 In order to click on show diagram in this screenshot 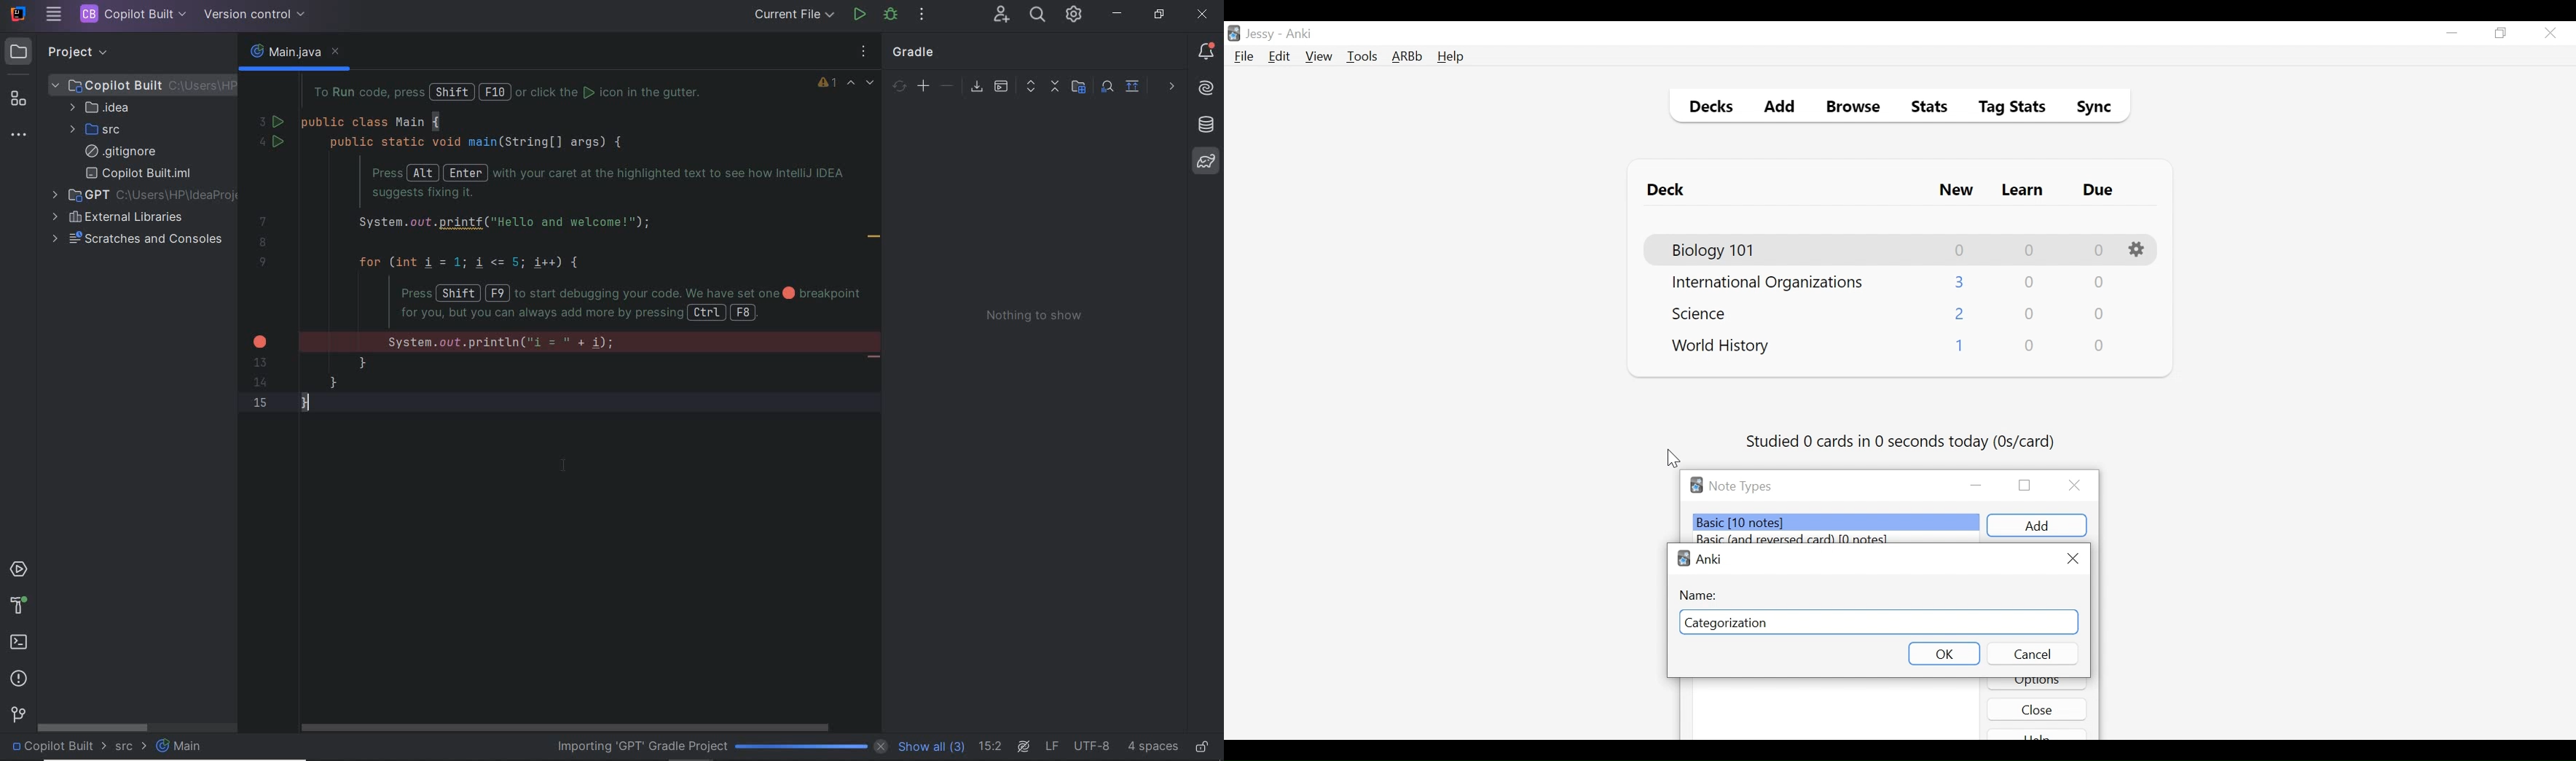, I will do `click(1134, 87)`.